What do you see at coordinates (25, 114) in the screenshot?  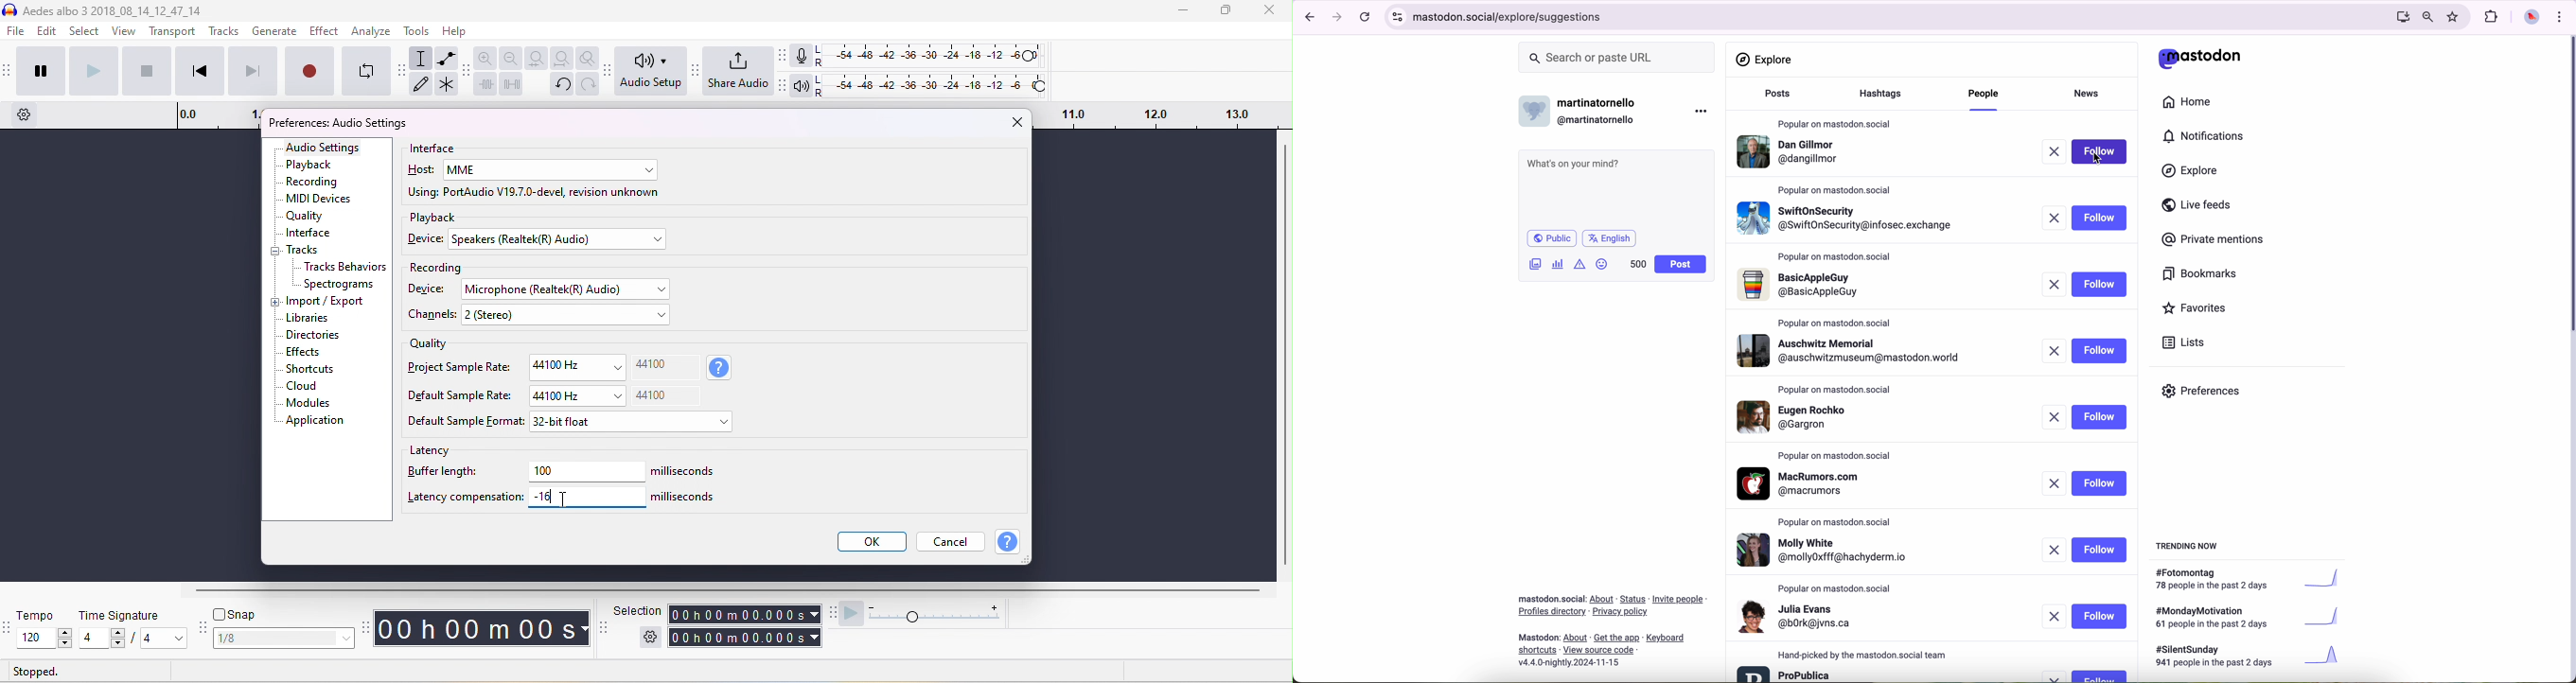 I see `timeline options` at bounding box center [25, 114].